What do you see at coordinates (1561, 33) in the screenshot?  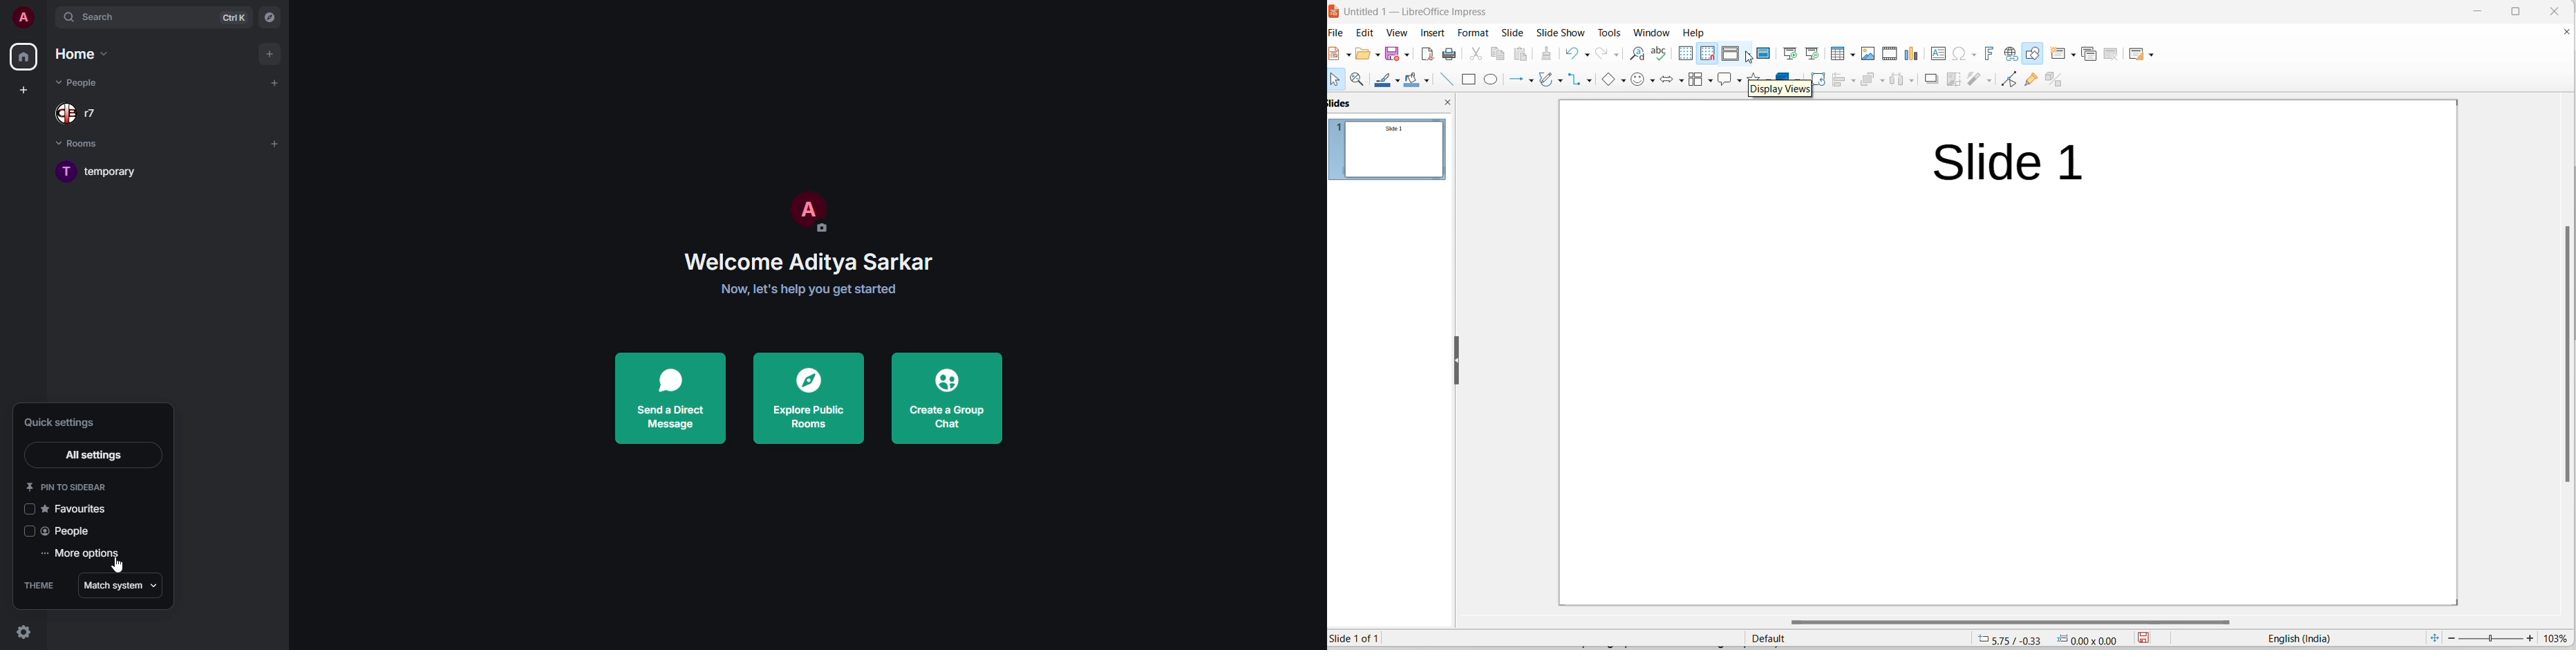 I see `slide show` at bounding box center [1561, 33].